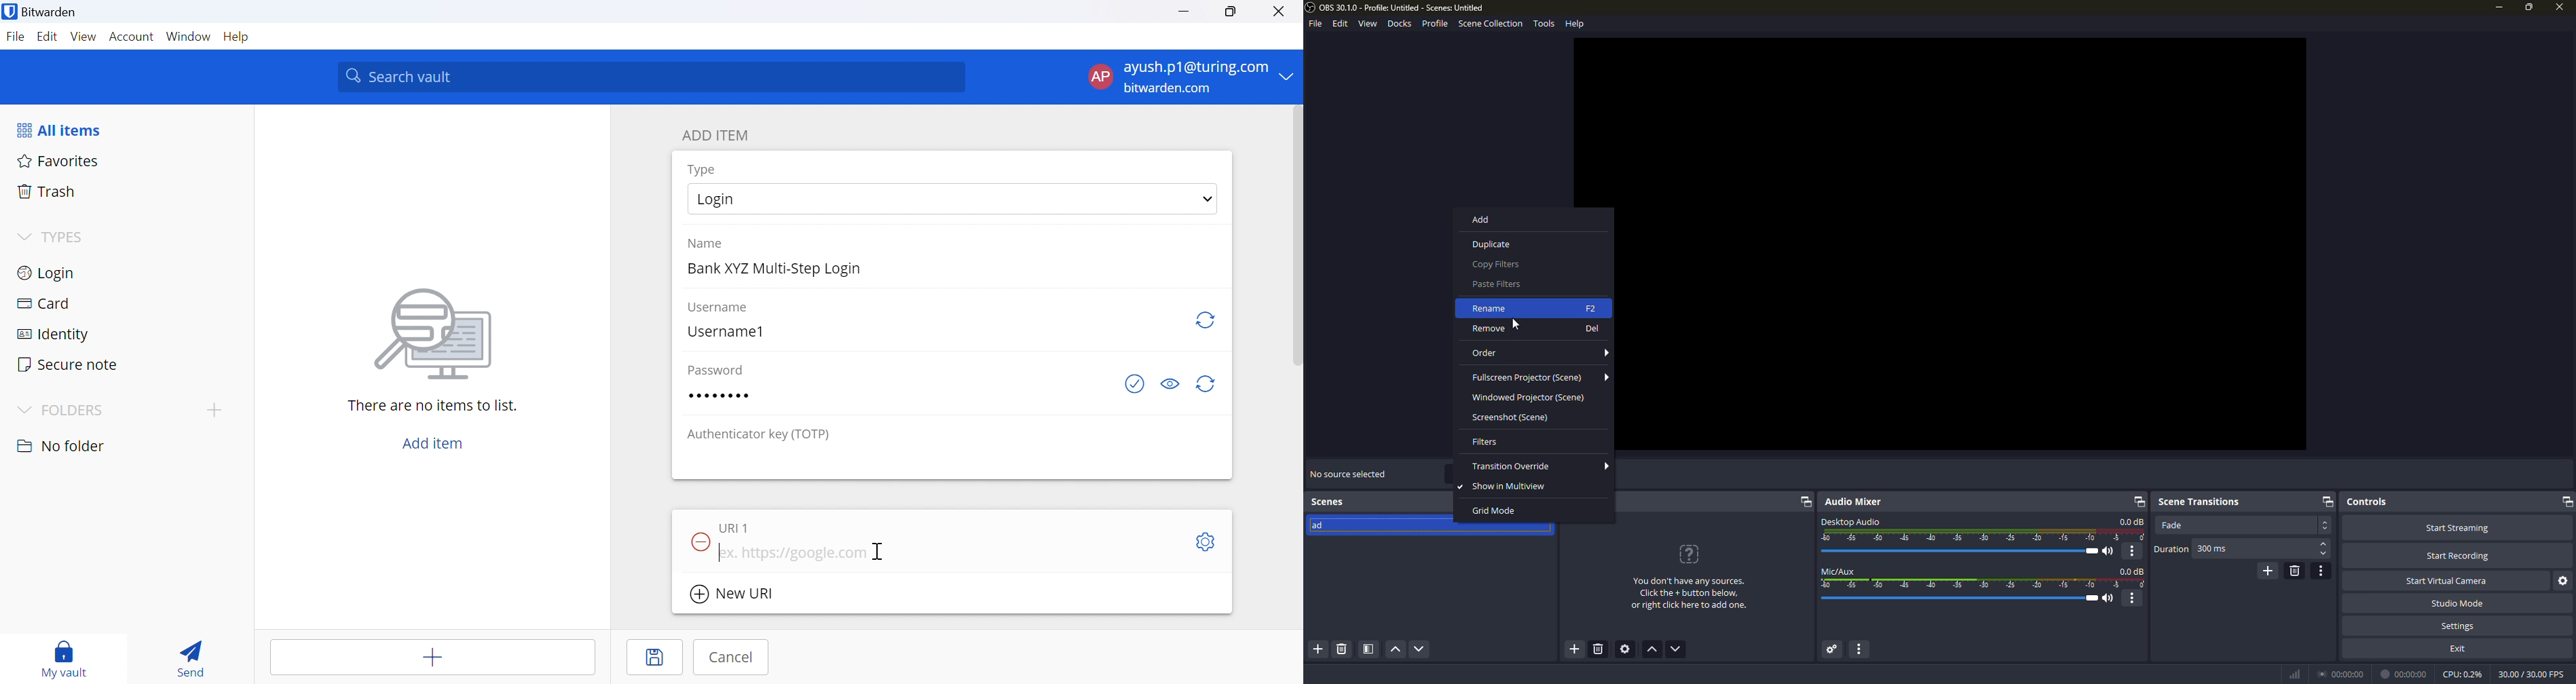 This screenshot has width=2576, height=700. Describe the element at coordinates (1531, 223) in the screenshot. I see `Add` at that location.